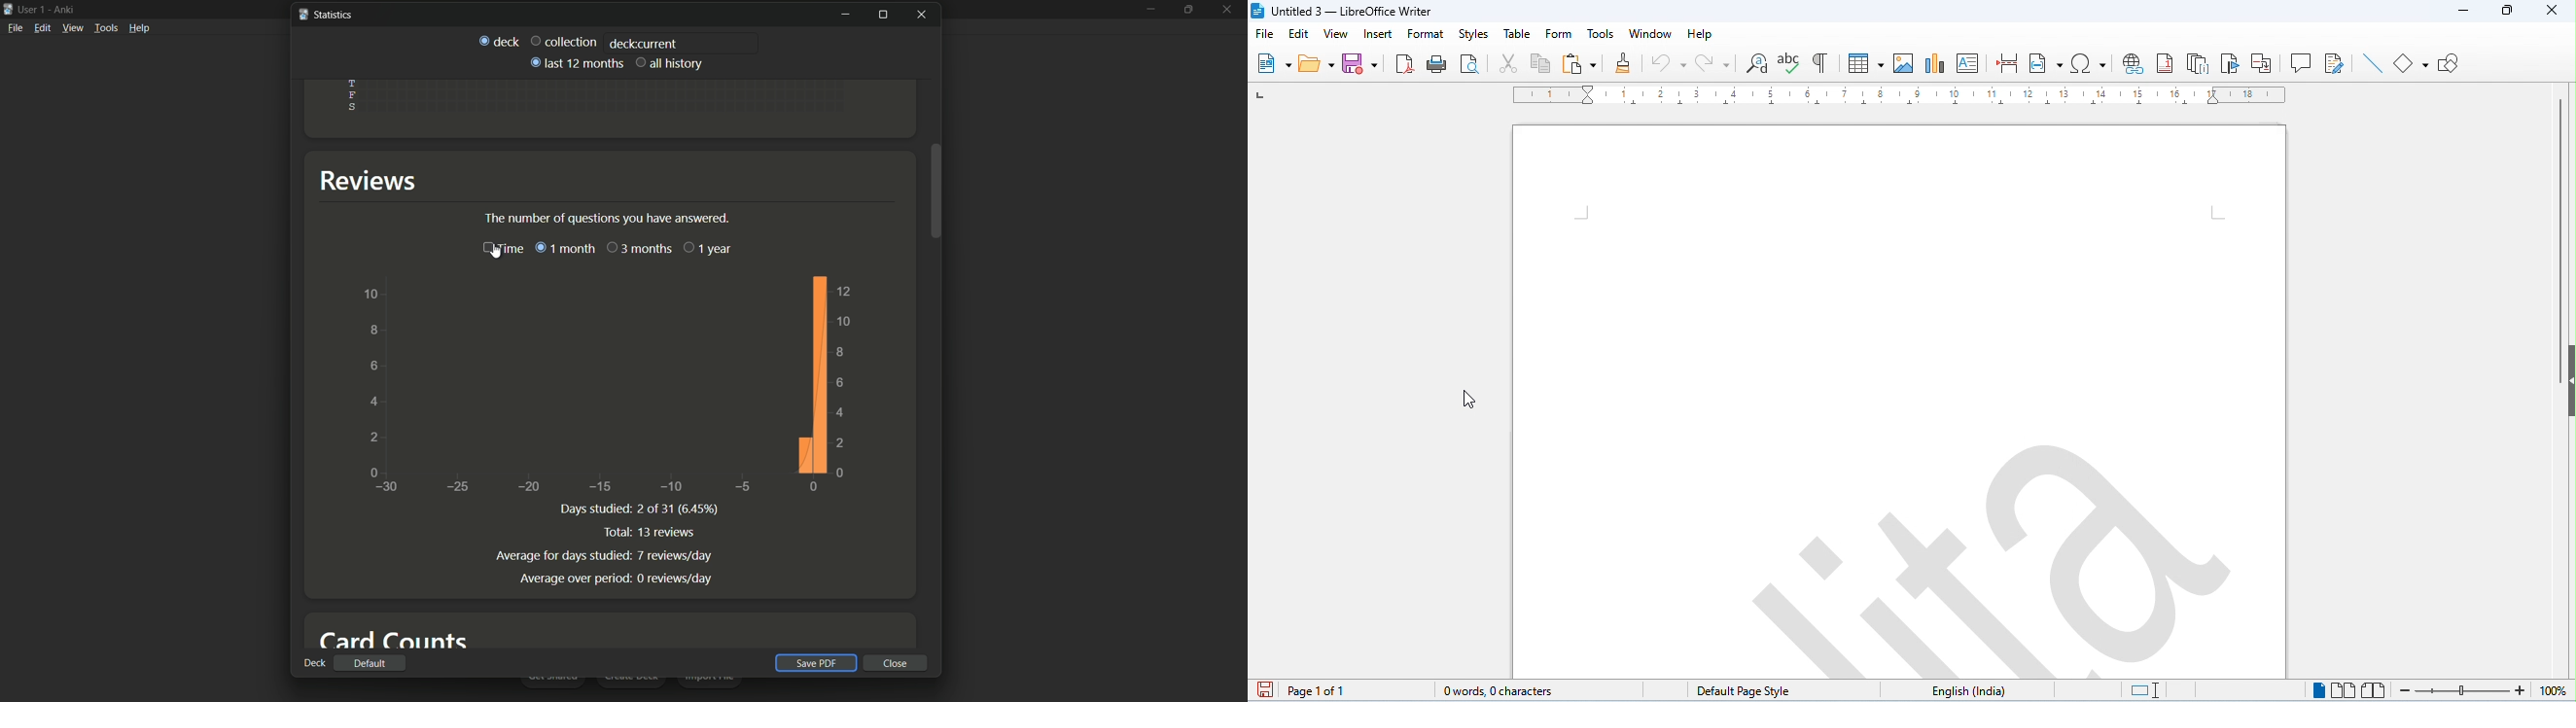 The image size is (2576, 728). Describe the element at coordinates (1653, 34) in the screenshot. I see `window` at that location.